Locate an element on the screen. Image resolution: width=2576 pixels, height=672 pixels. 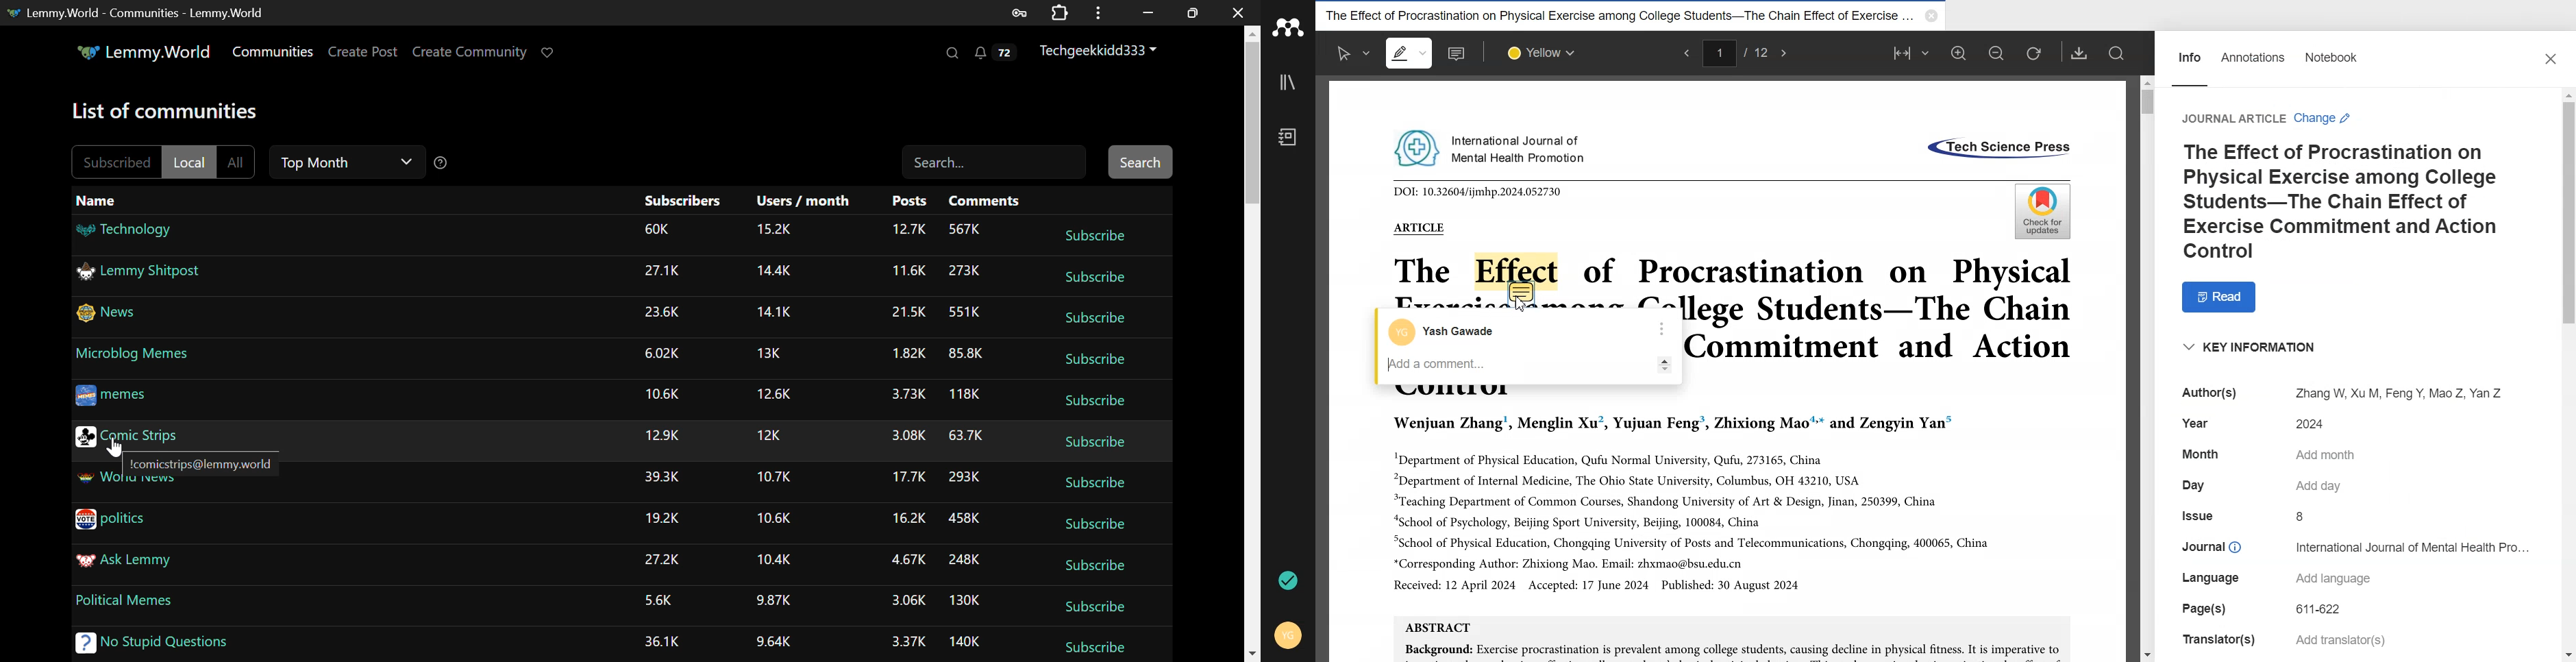
Technology is located at coordinates (125, 232).